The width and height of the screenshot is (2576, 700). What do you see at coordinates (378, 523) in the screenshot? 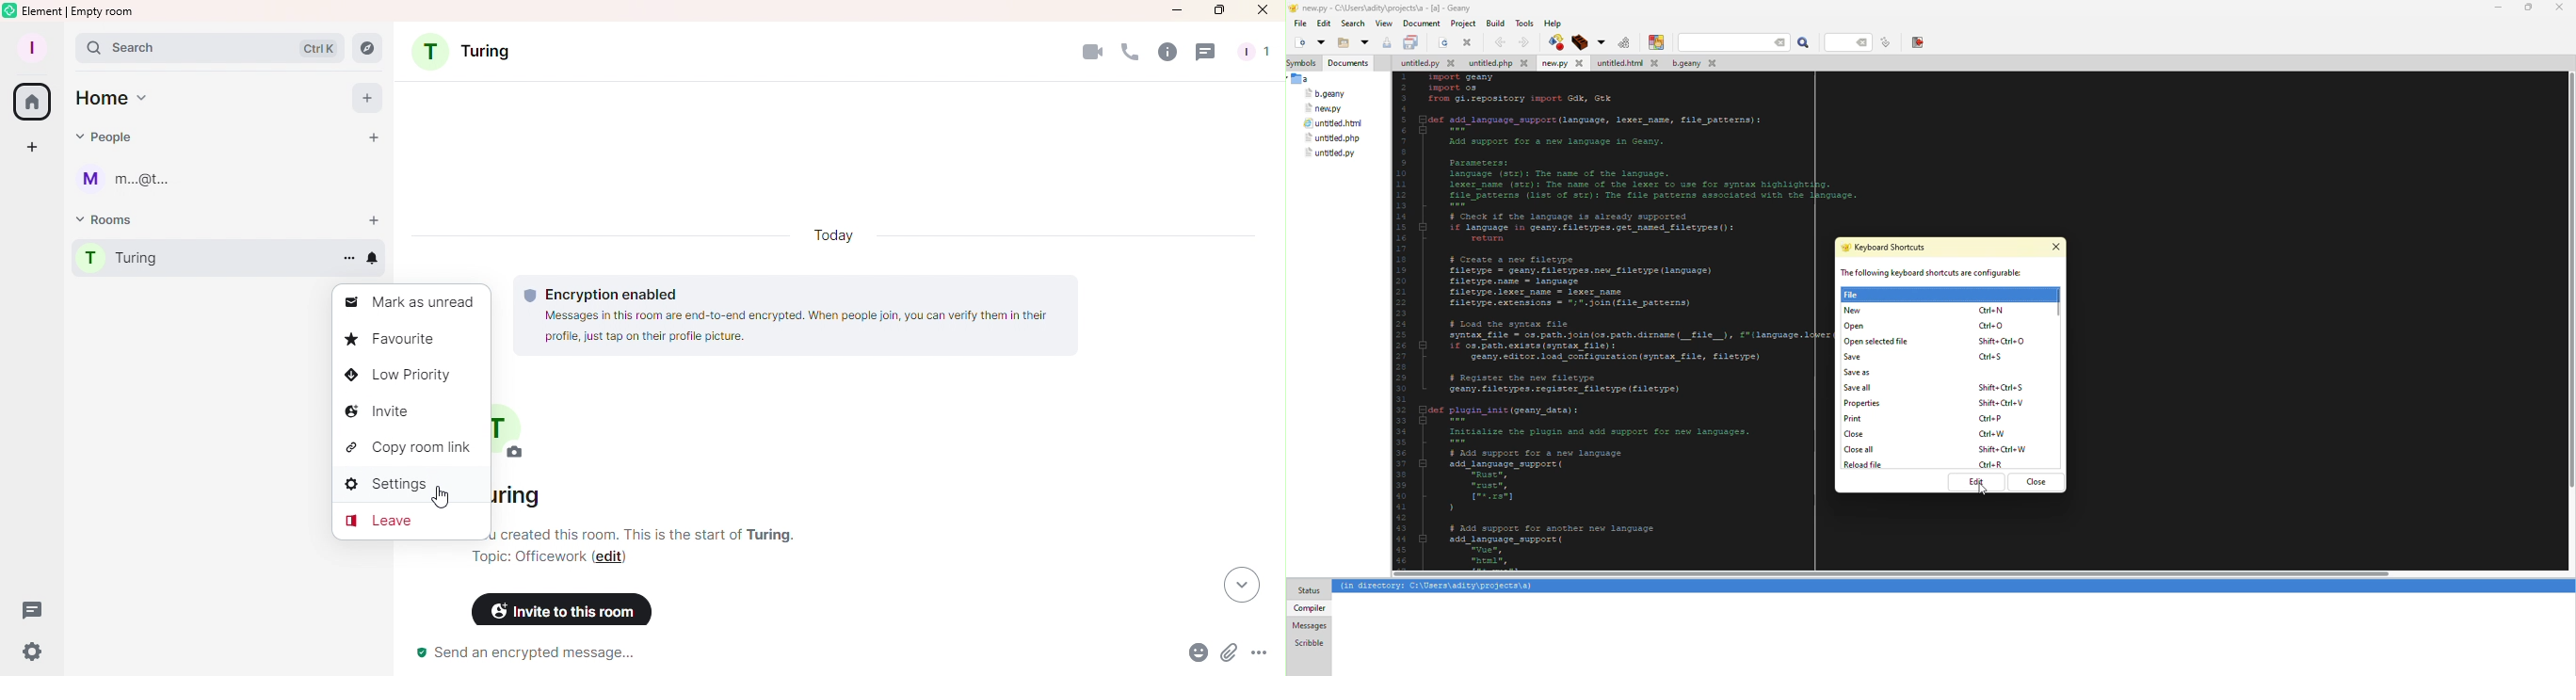
I see `Leave` at bounding box center [378, 523].